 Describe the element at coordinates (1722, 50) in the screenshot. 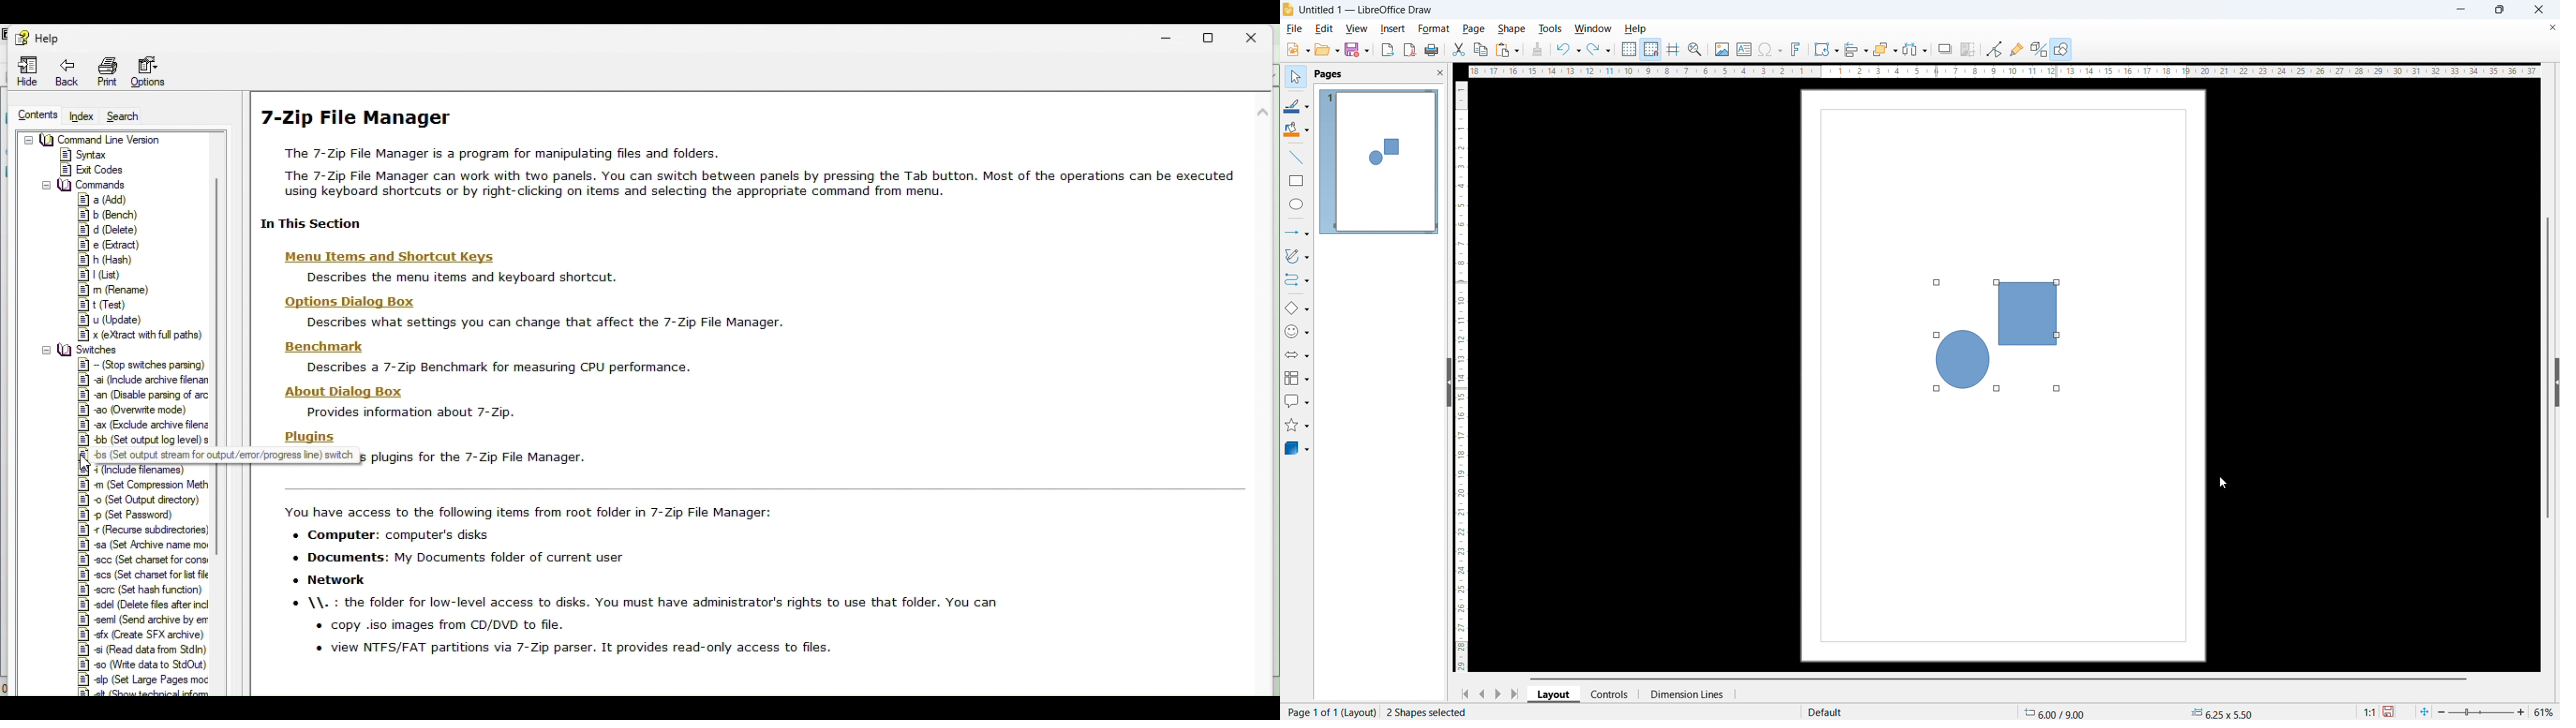

I see `insert image` at that location.